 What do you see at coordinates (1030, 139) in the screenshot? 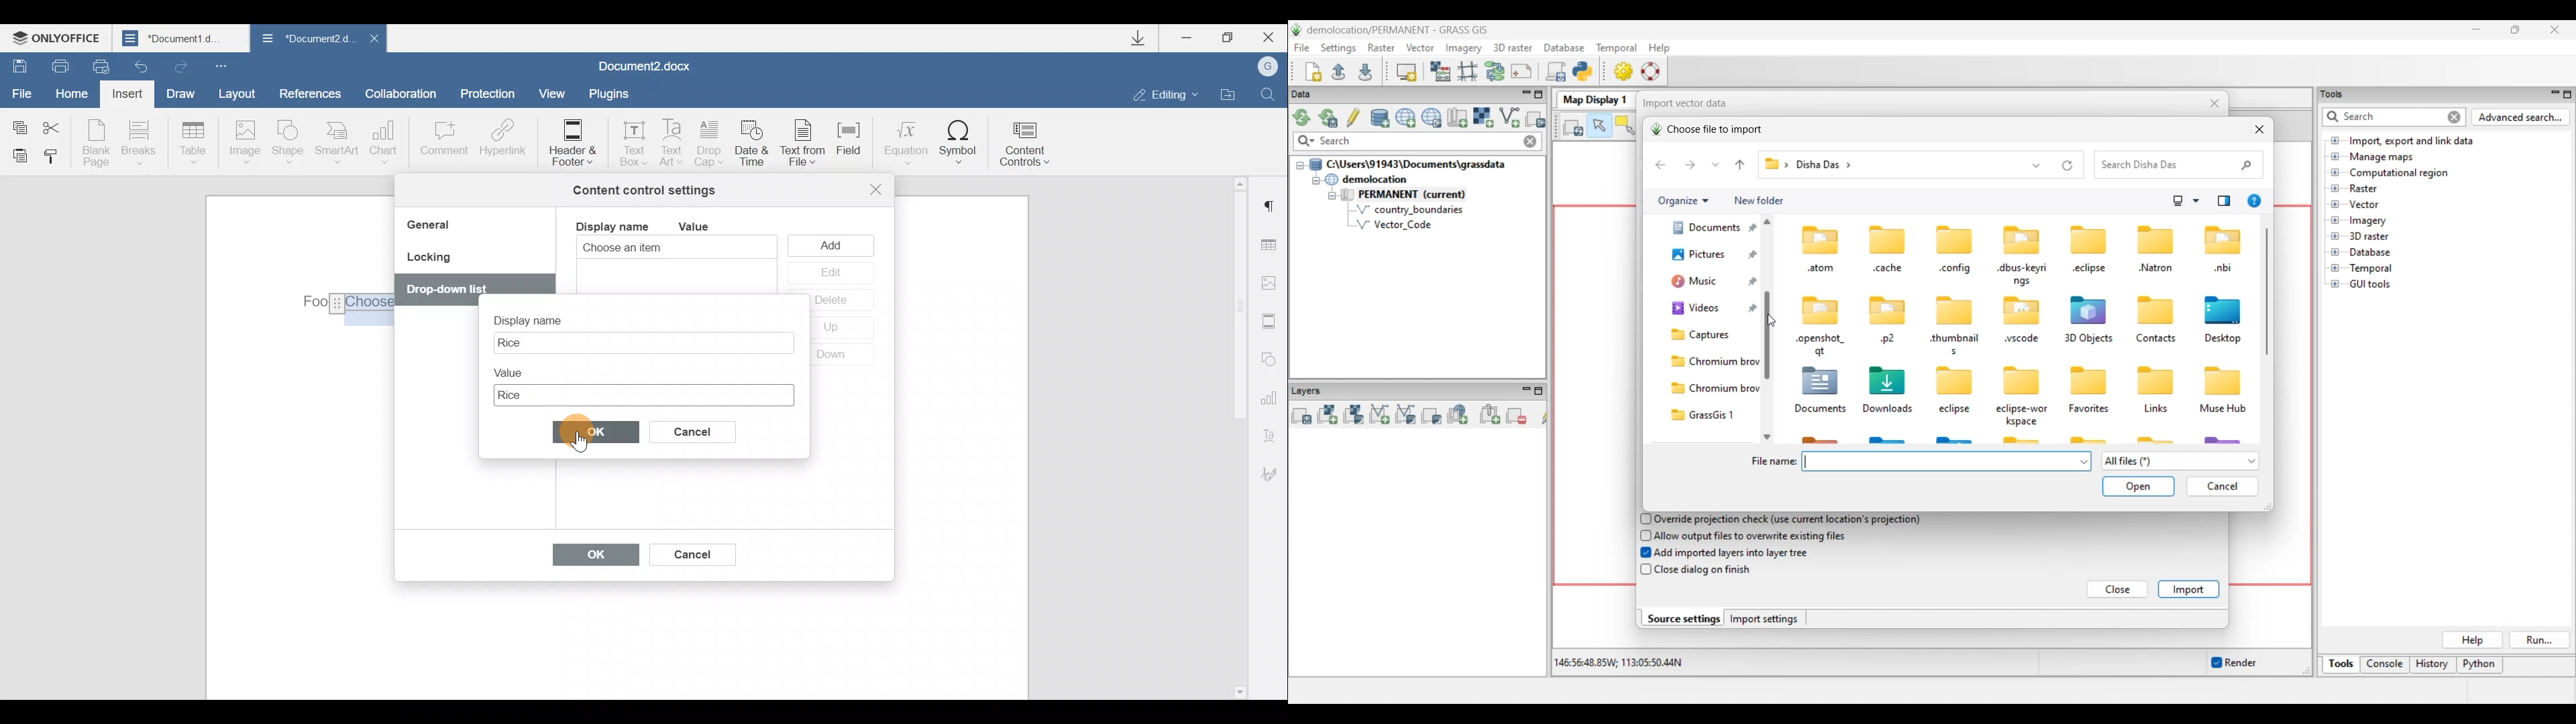
I see `Content controls` at bounding box center [1030, 139].